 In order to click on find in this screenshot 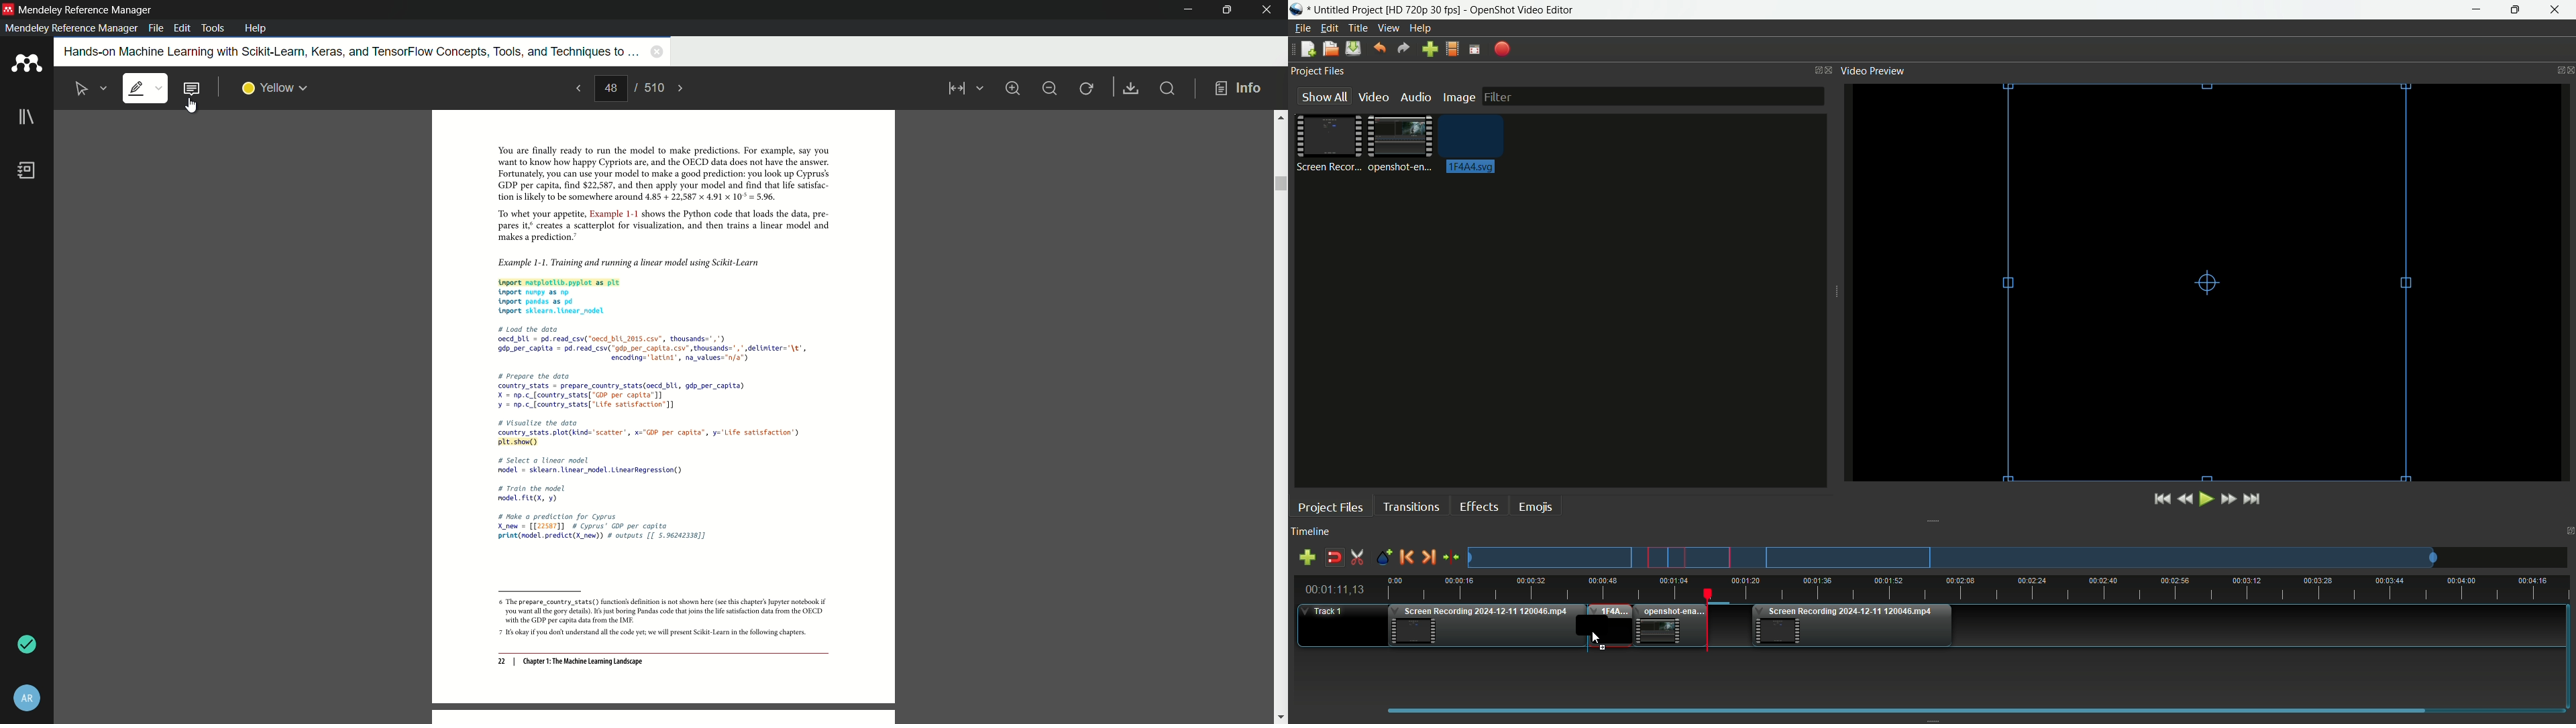, I will do `click(1166, 88)`.